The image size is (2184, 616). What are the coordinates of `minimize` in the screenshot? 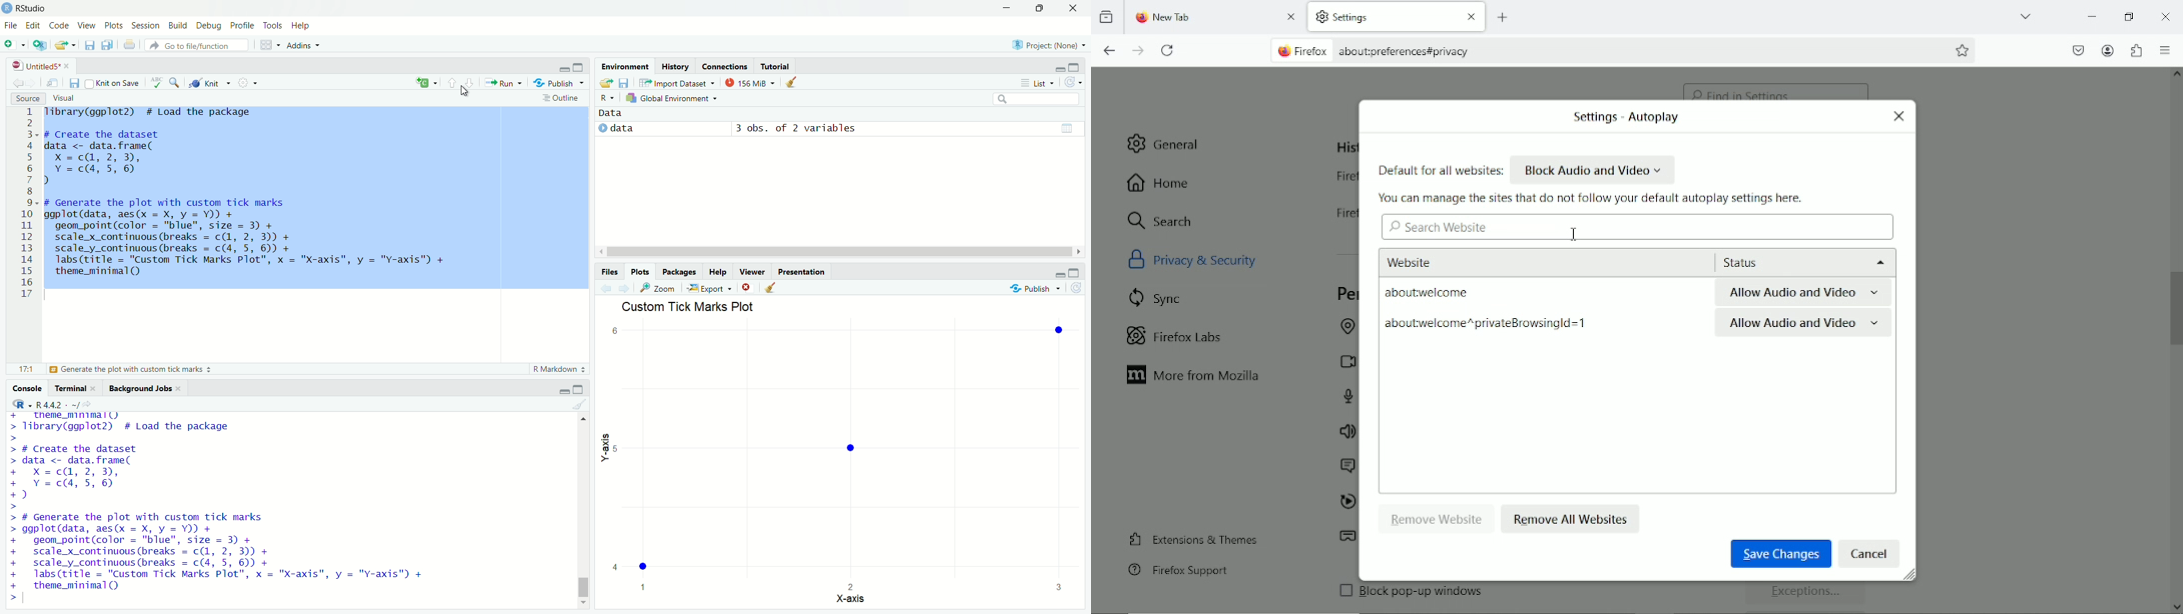 It's located at (563, 69).